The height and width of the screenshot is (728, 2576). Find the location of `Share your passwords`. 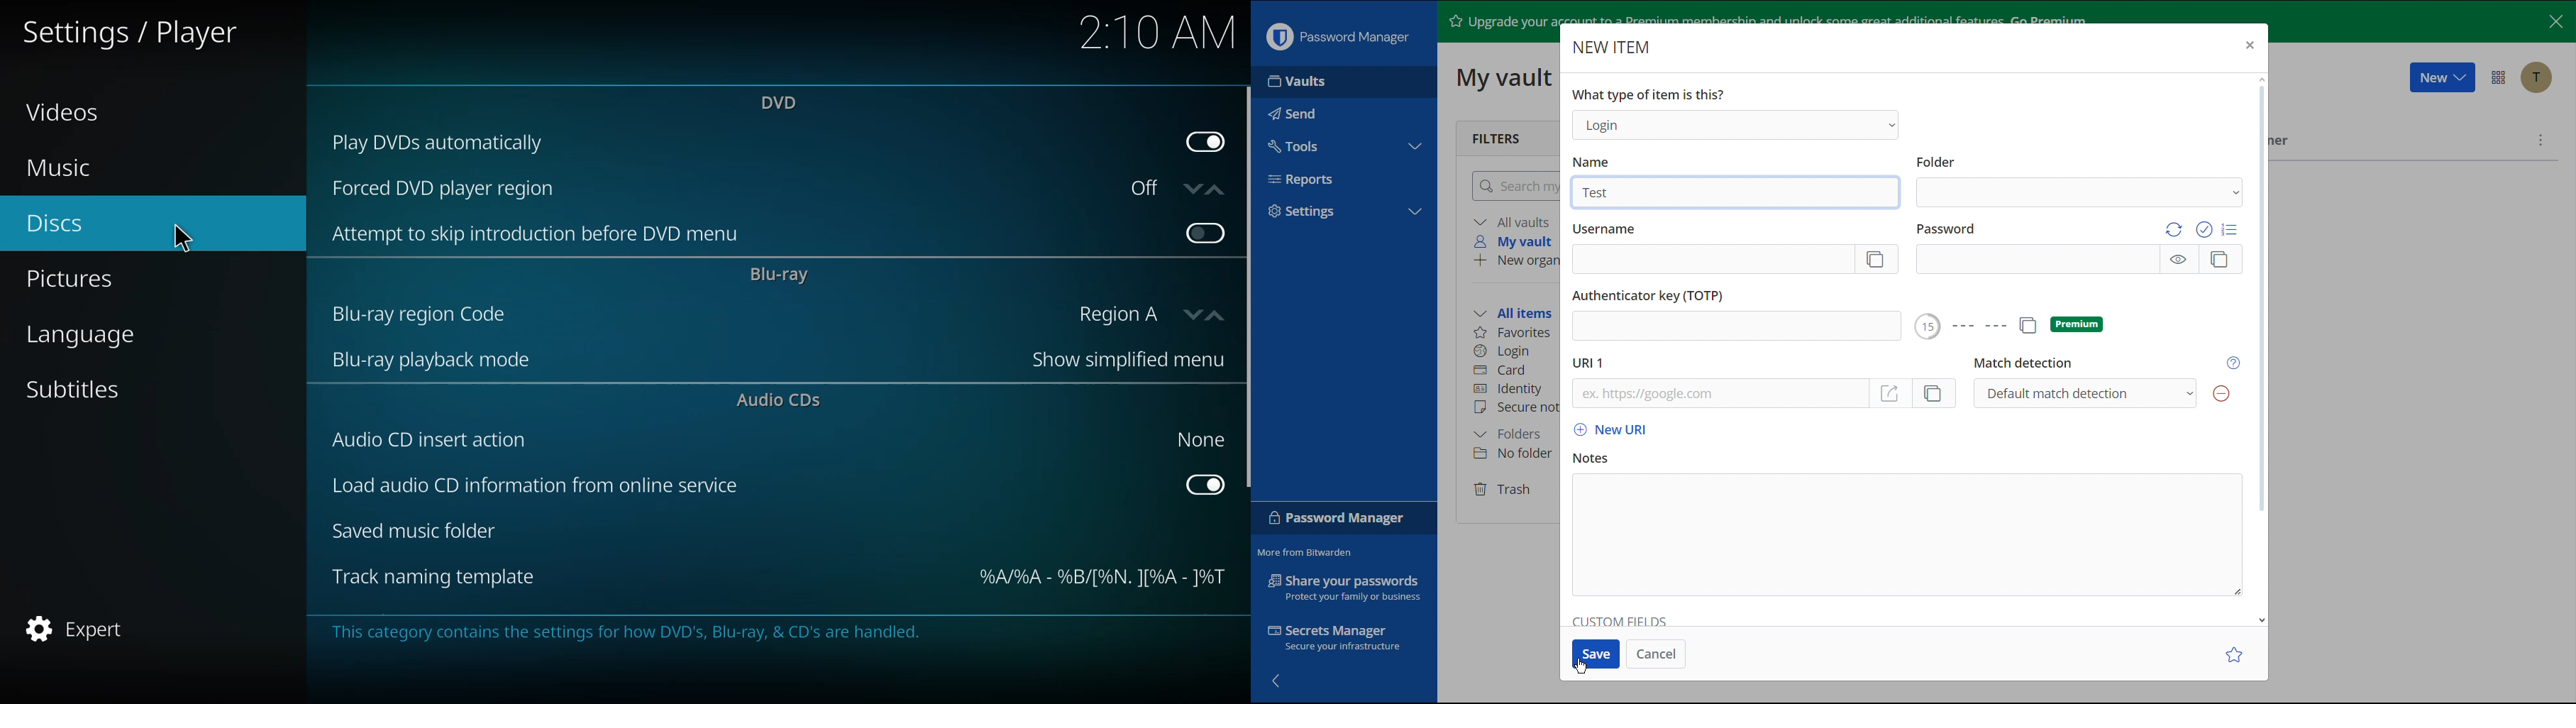

Share your passwords is located at coordinates (1344, 578).